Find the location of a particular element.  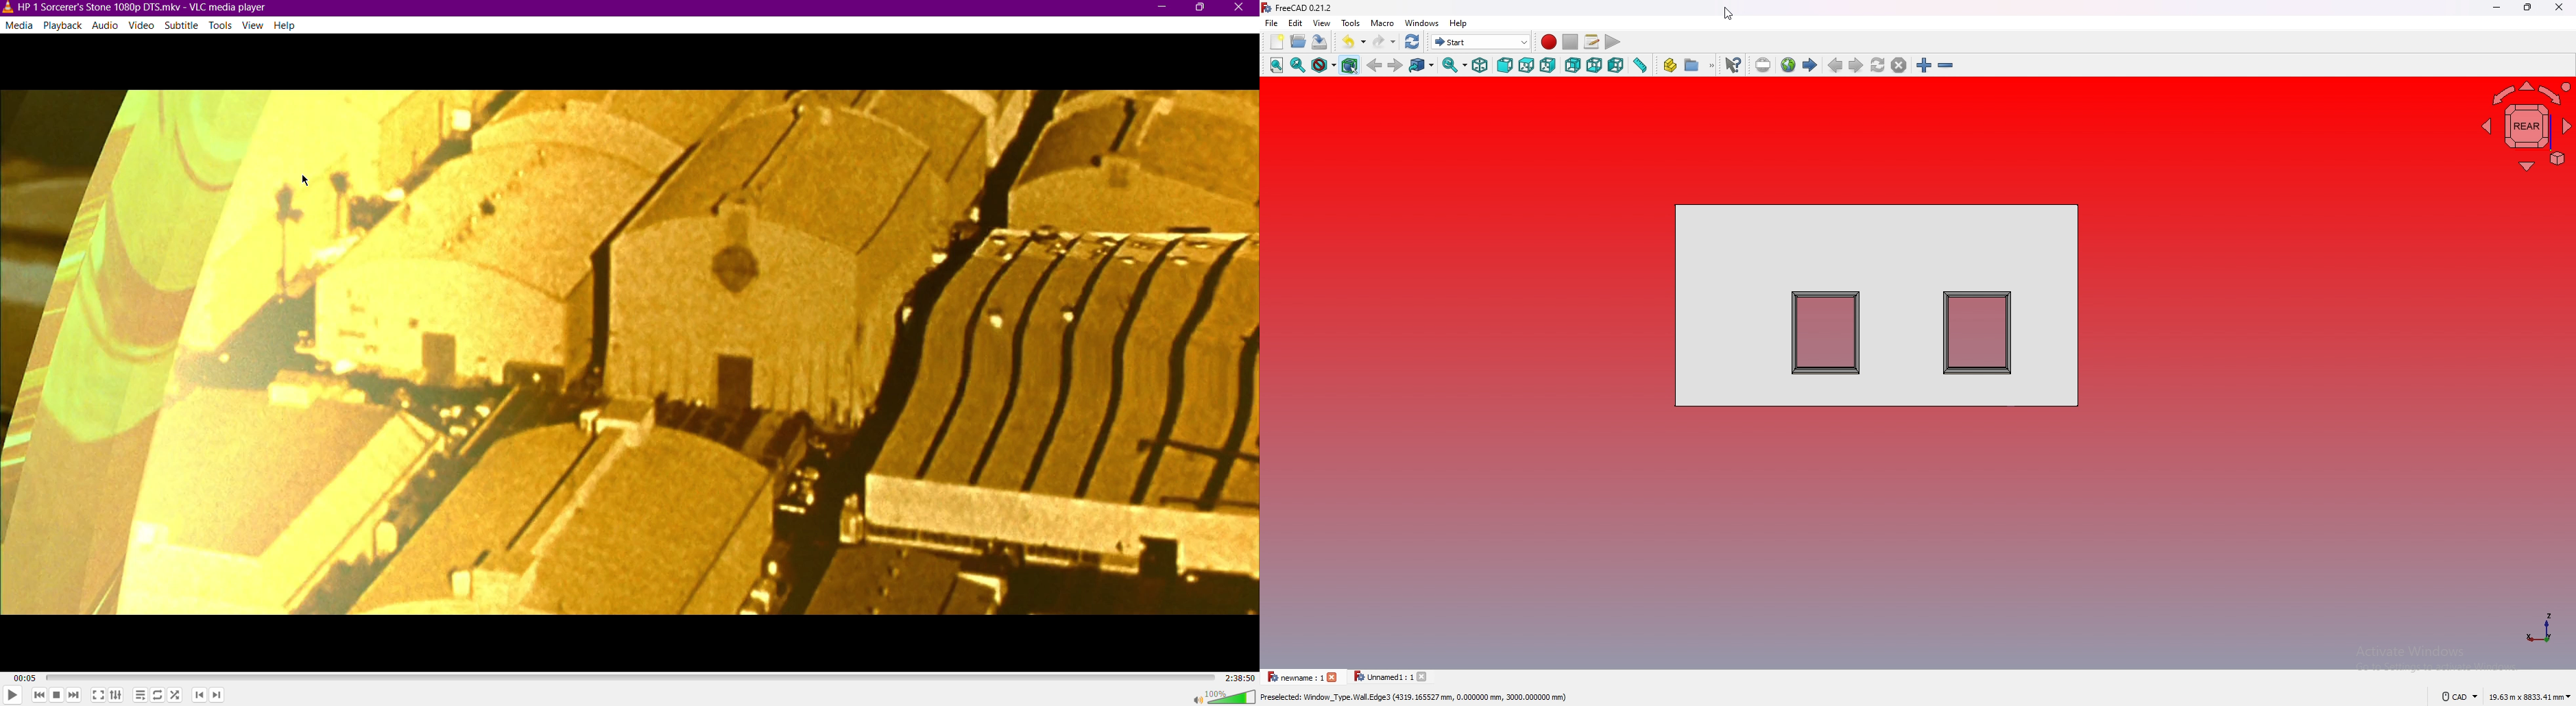

Cursor Position is located at coordinates (305, 180).